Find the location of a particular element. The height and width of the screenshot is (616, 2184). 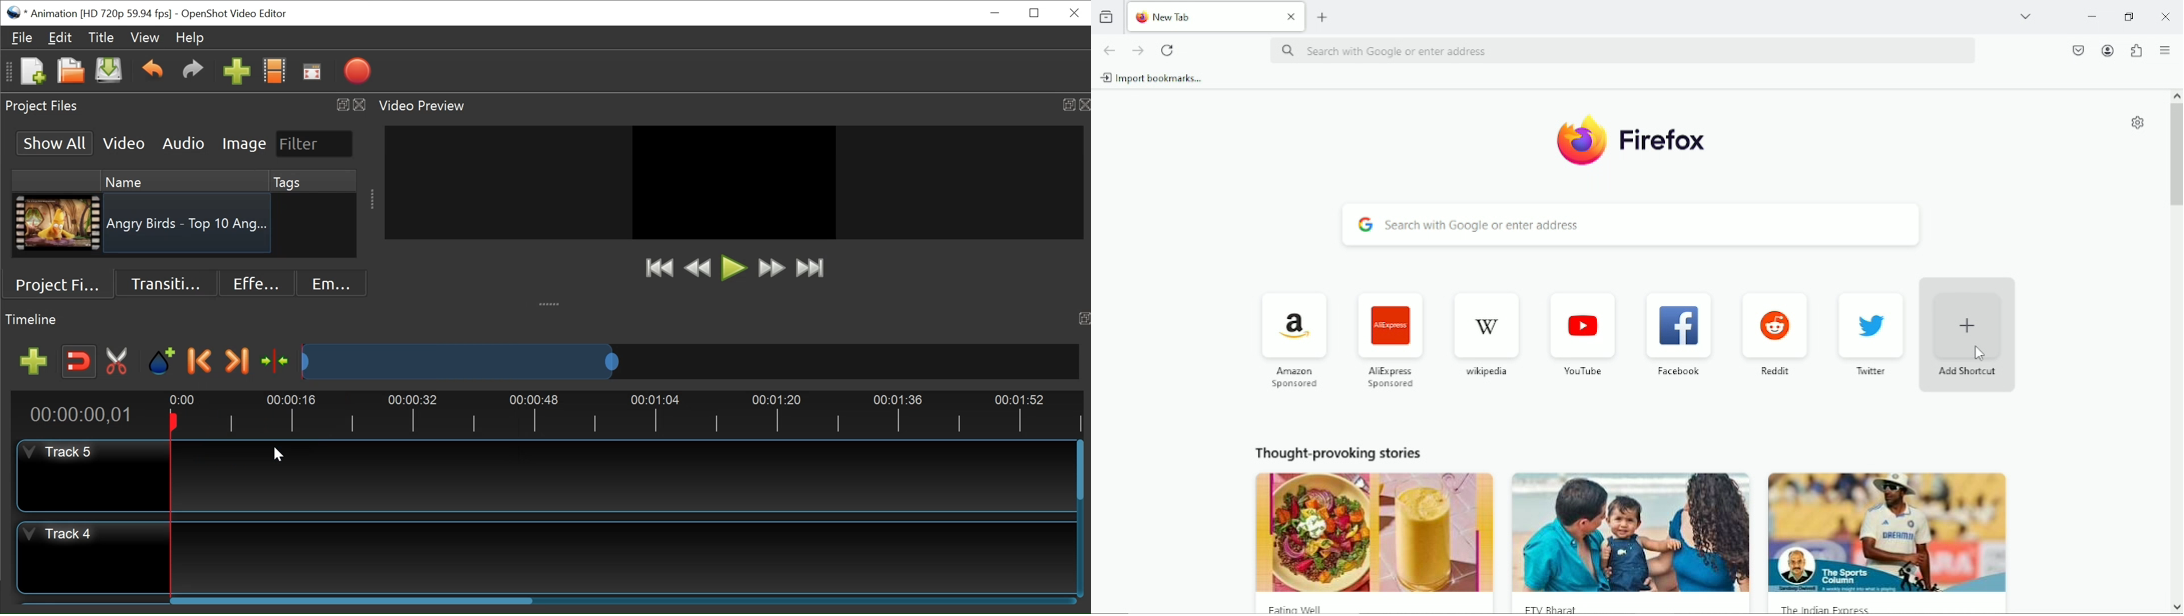

twitter is located at coordinates (1869, 335).